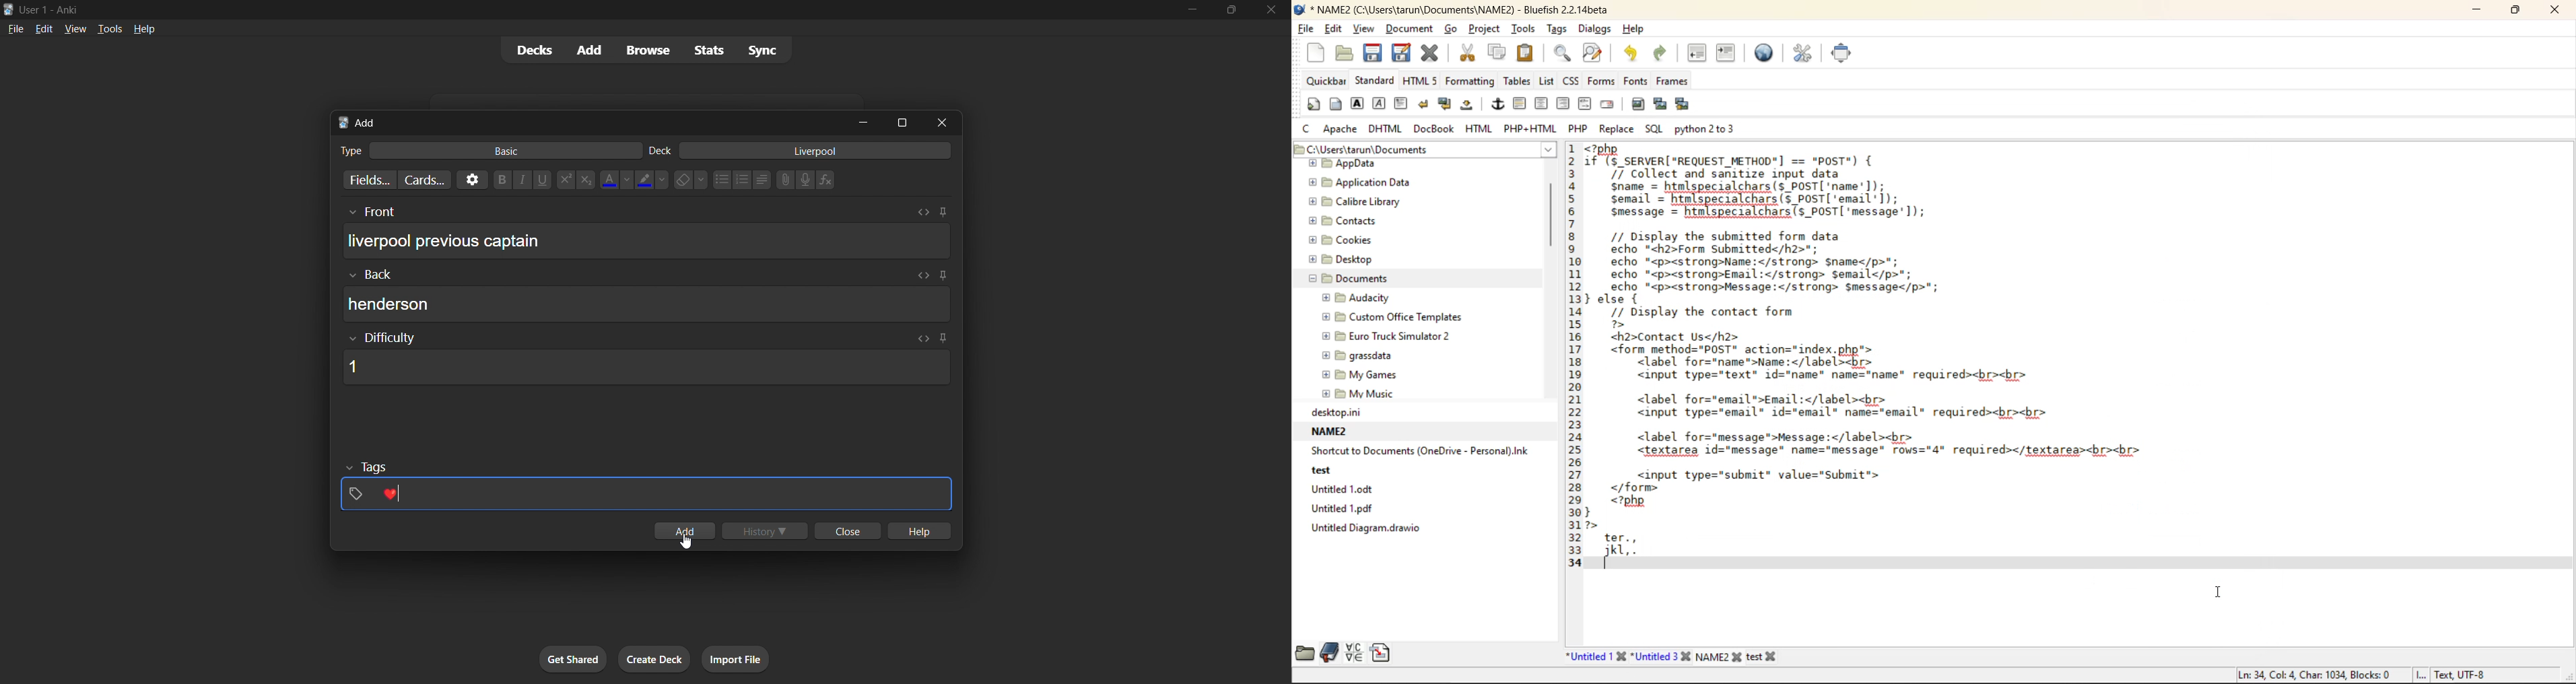 The width and height of the screenshot is (2576, 700). Describe the element at coordinates (1636, 30) in the screenshot. I see `help` at that location.